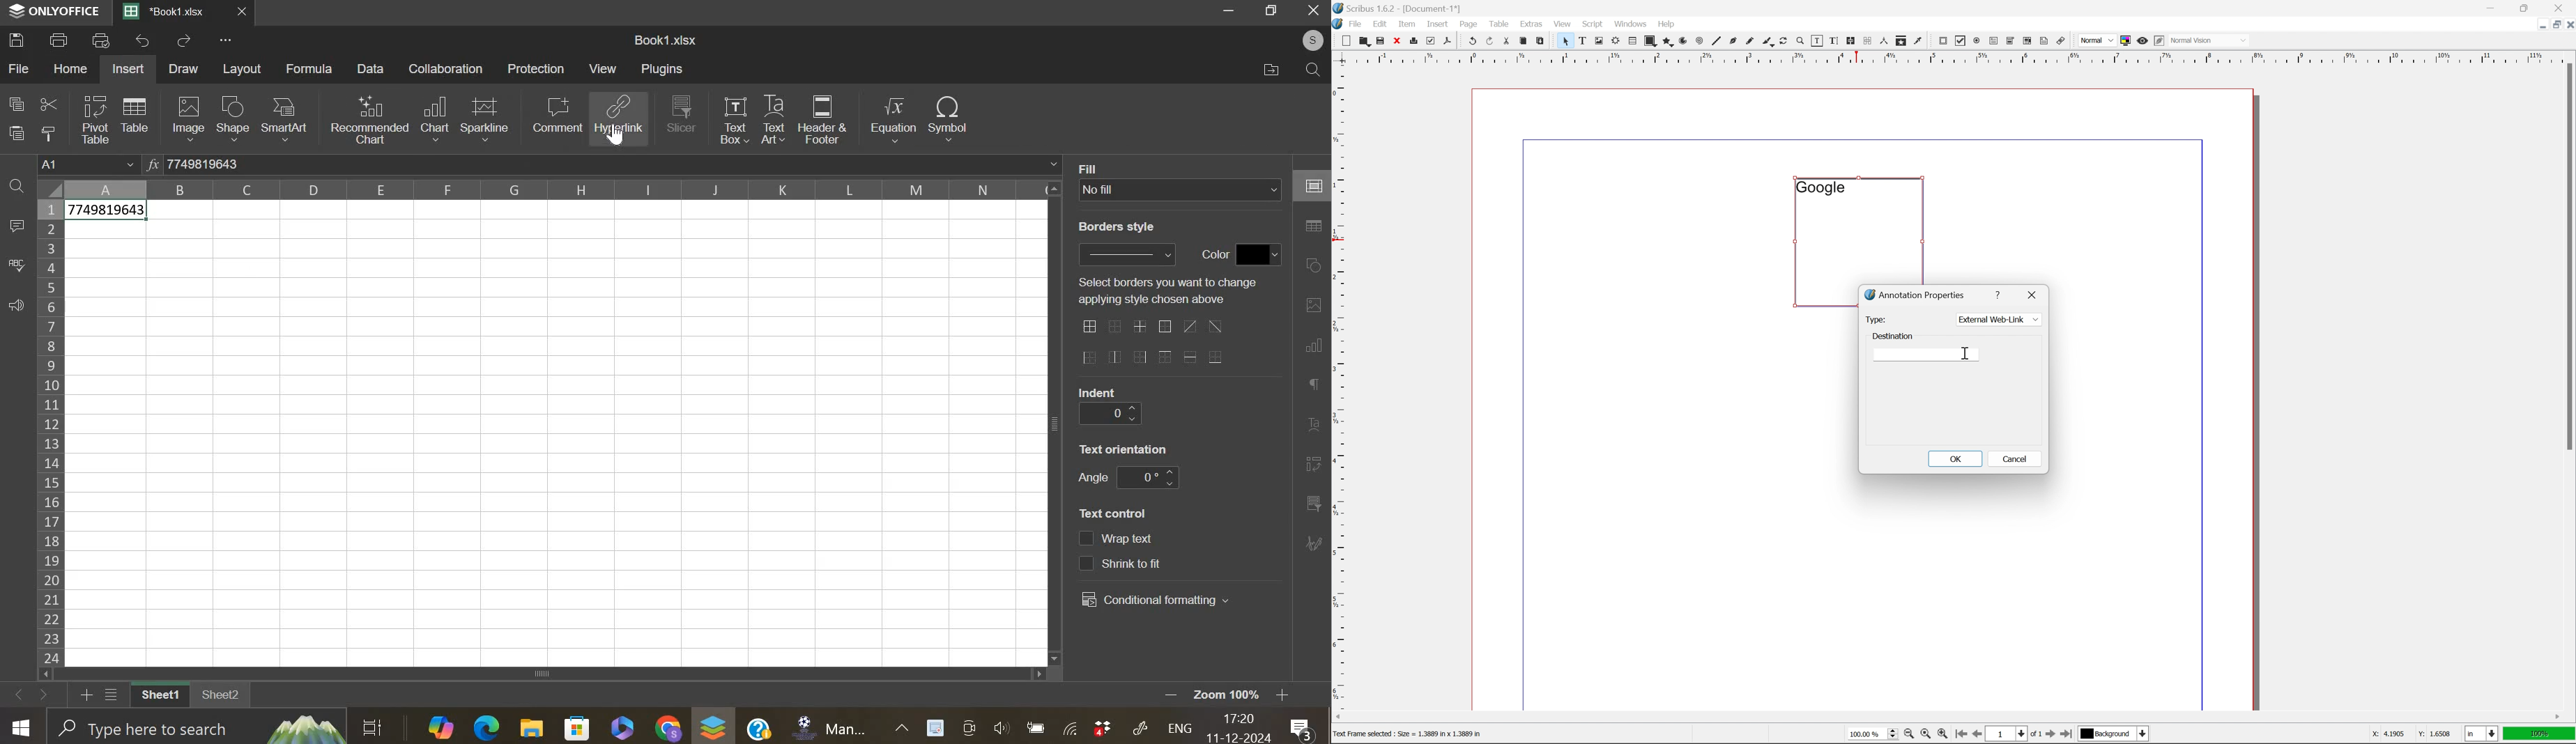 This screenshot has height=756, width=2576. Describe the element at coordinates (2009, 42) in the screenshot. I see `pdf combo box` at that location.